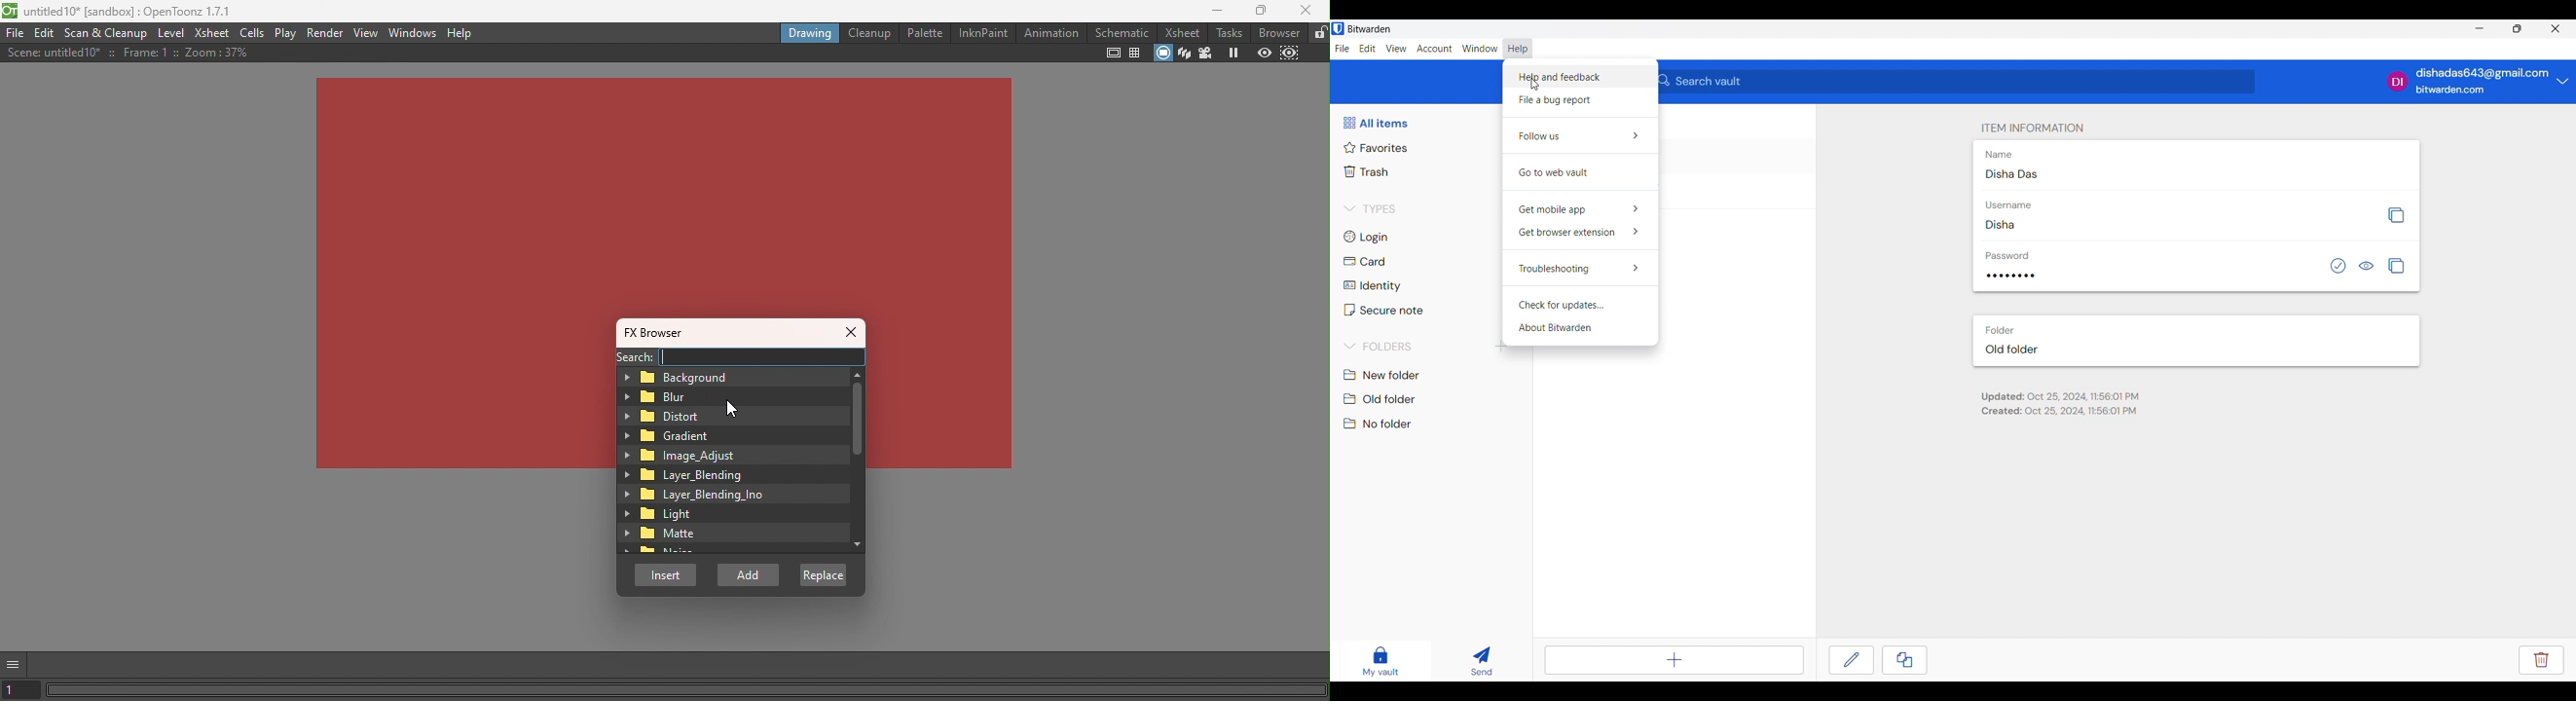 Image resolution: width=2576 pixels, height=728 pixels. What do you see at coordinates (2556, 29) in the screenshot?
I see `Close interface` at bounding box center [2556, 29].